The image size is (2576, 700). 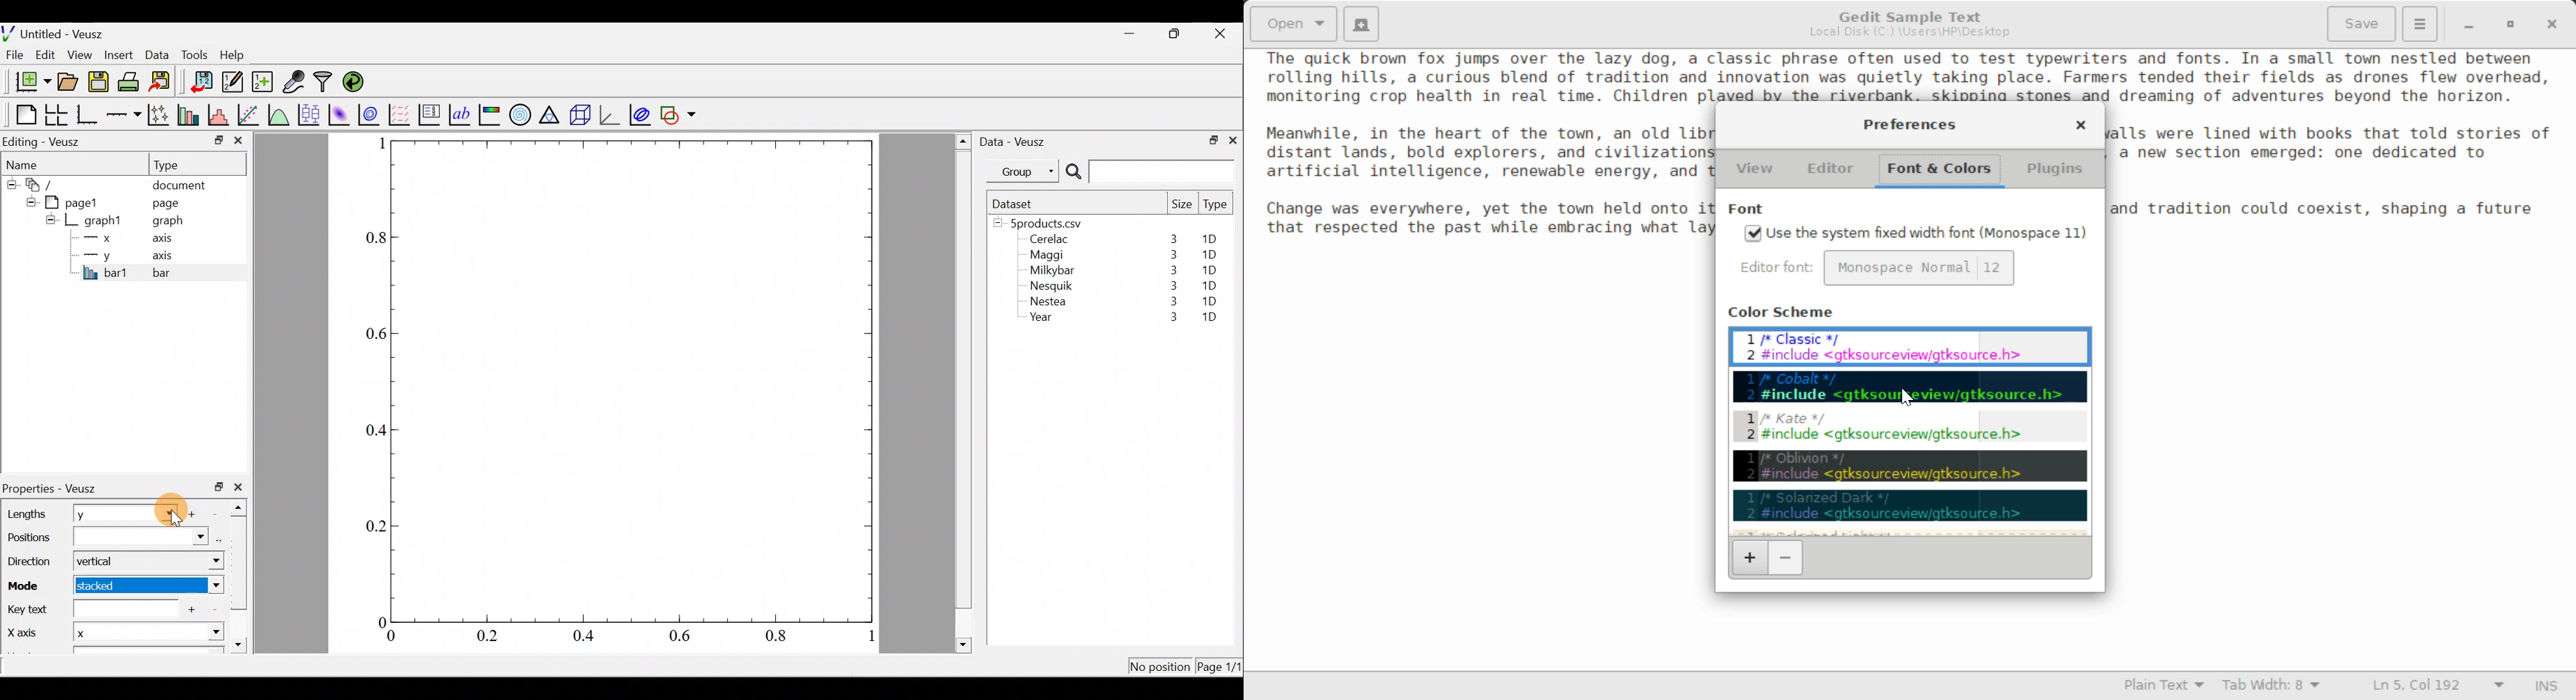 What do you see at coordinates (1749, 210) in the screenshot?
I see `Font Options Heading` at bounding box center [1749, 210].